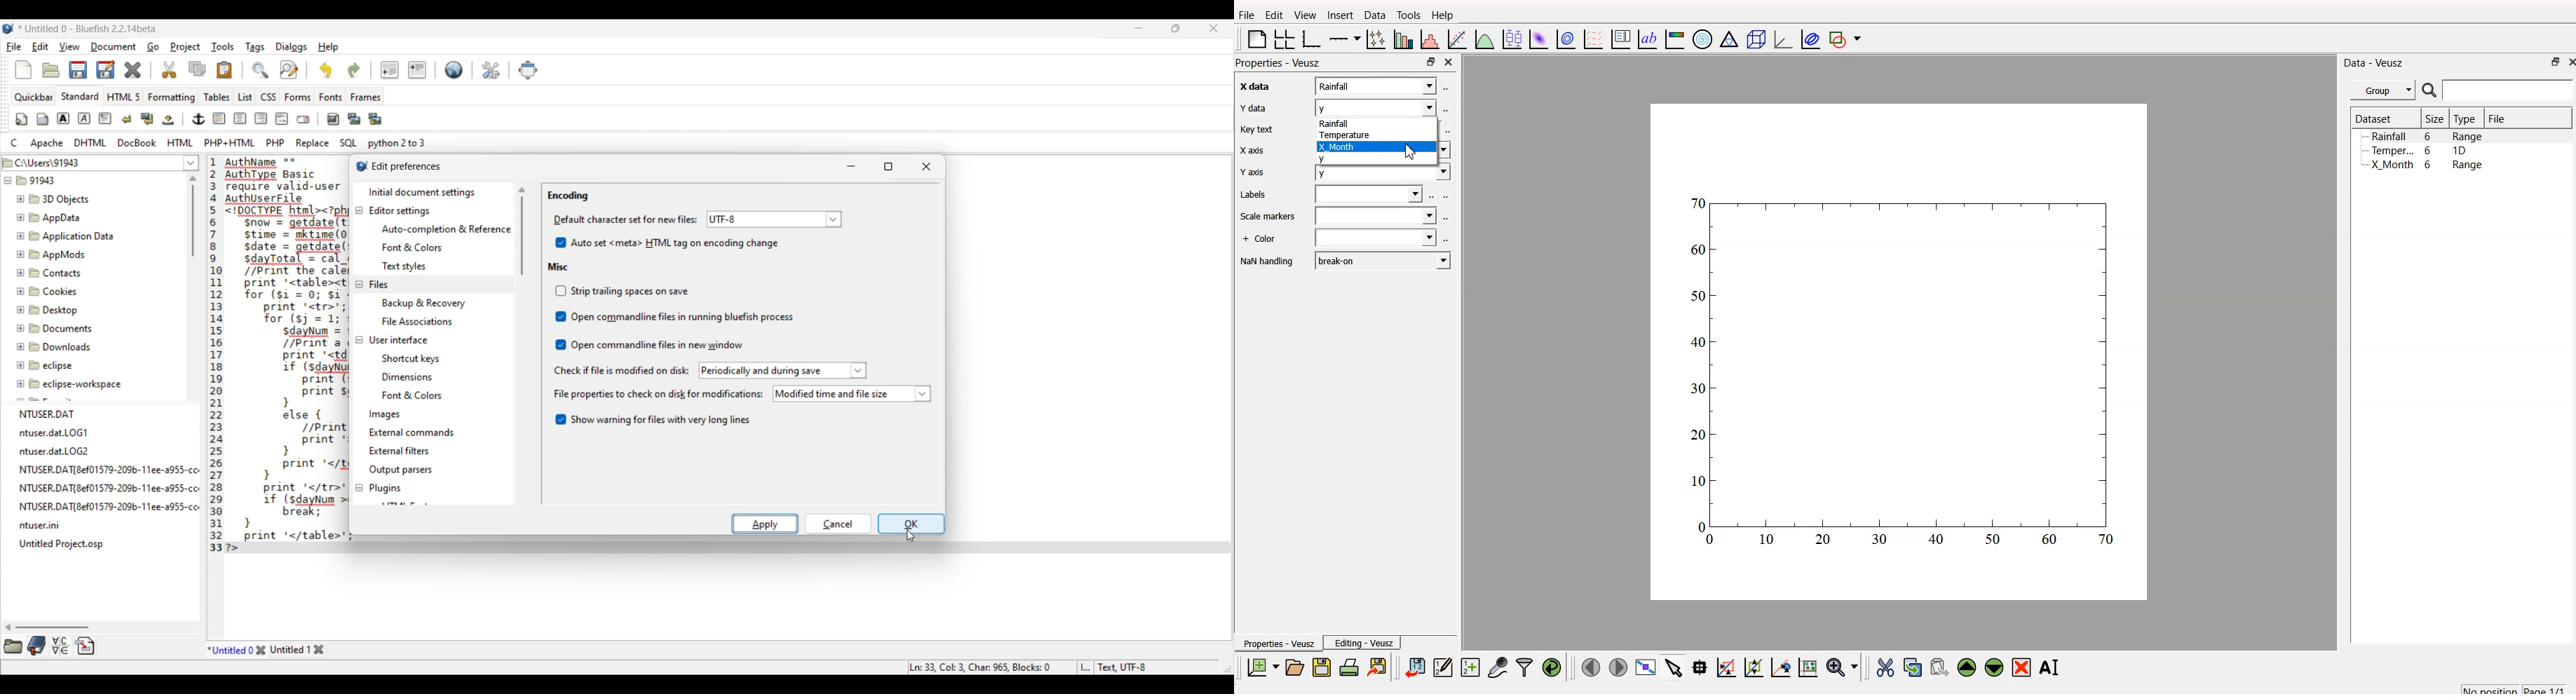 This screenshot has width=2576, height=700. I want to click on zoom out graph axes, so click(1780, 667).